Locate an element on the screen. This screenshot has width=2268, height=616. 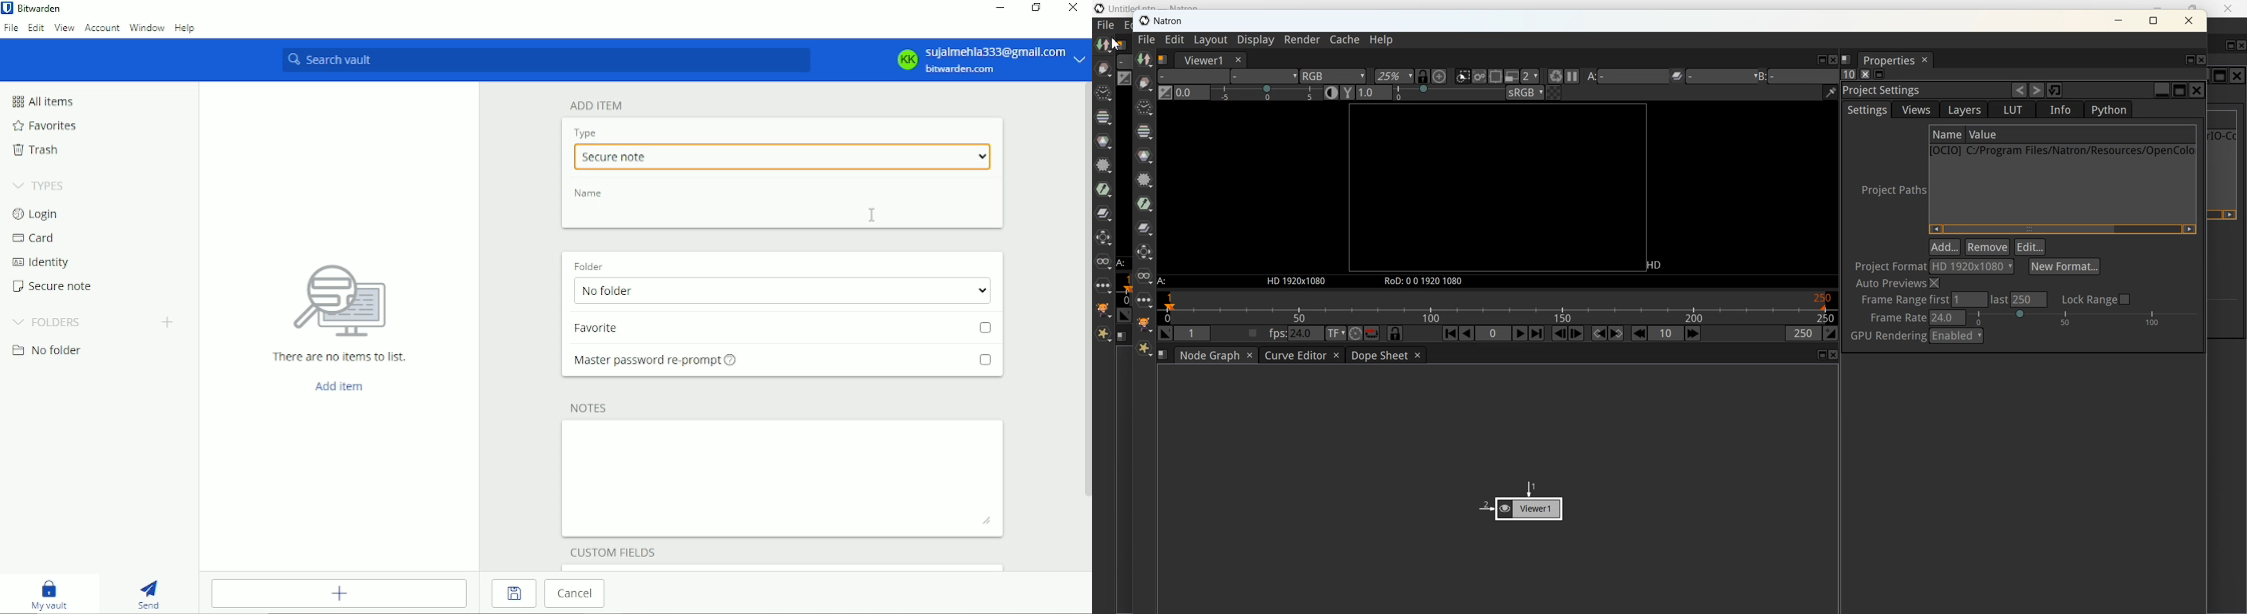
Edit is located at coordinates (37, 28).